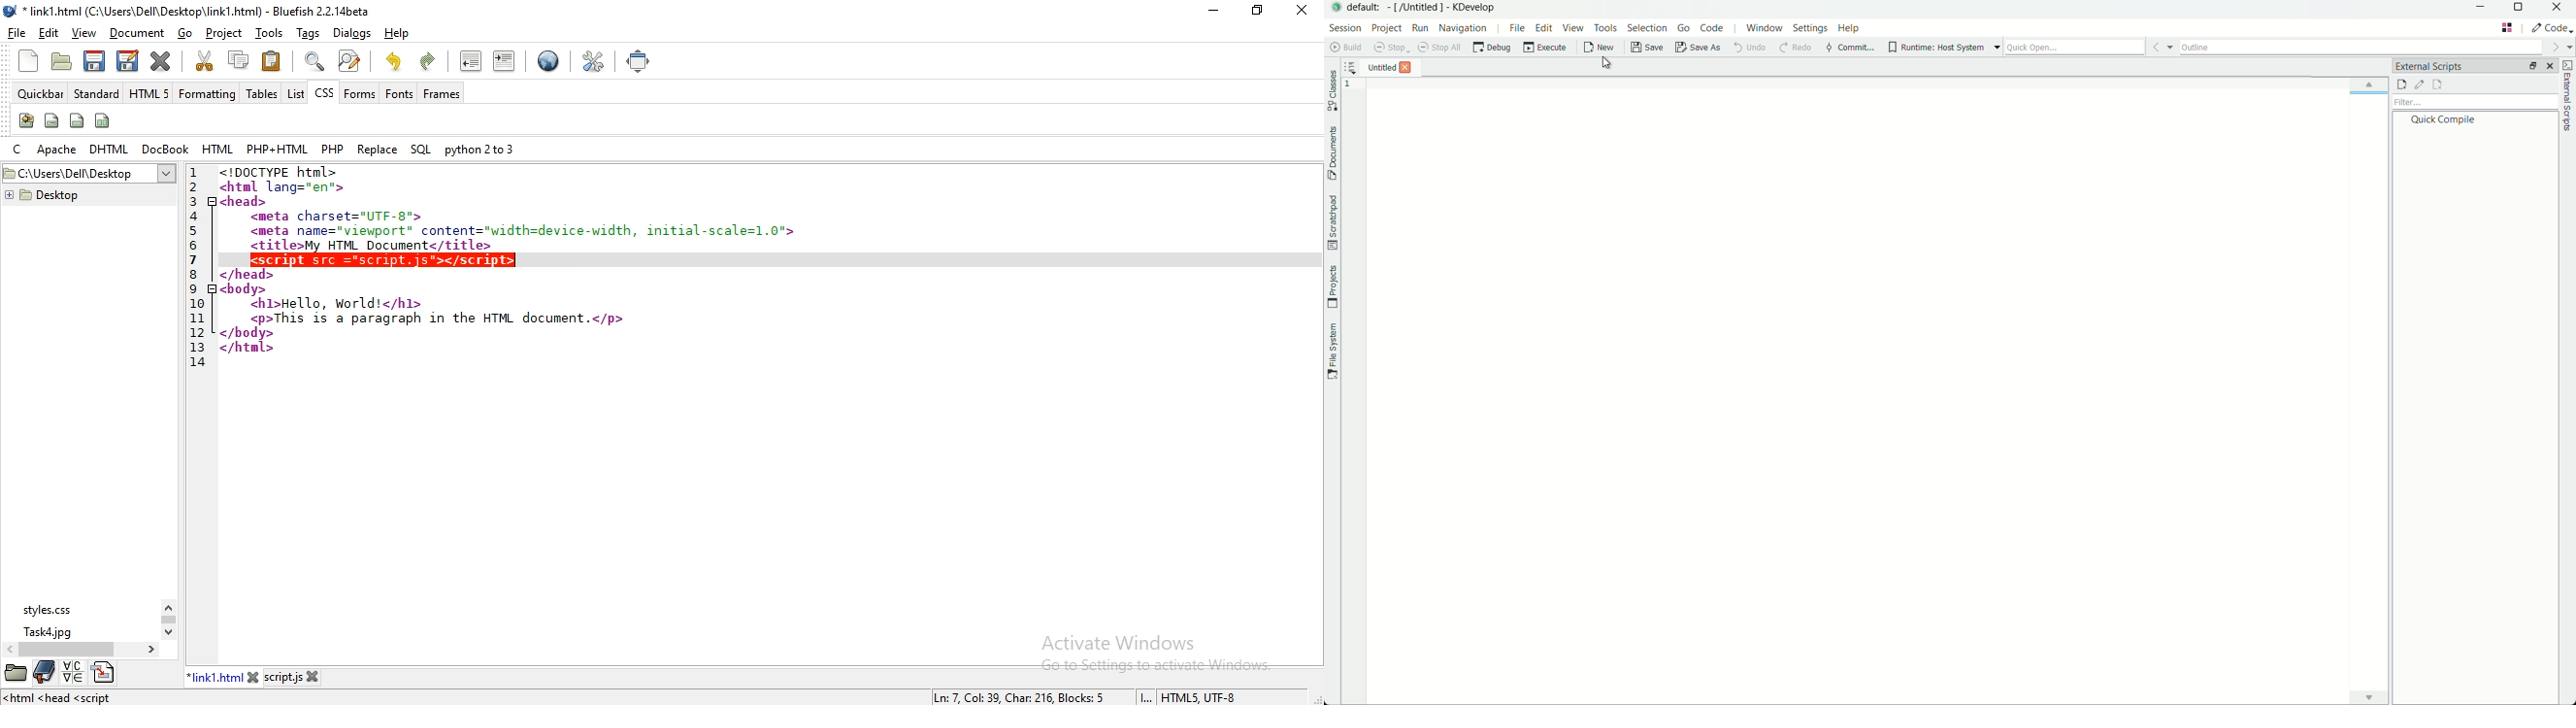  Describe the element at coordinates (50, 632) in the screenshot. I see `task4` at that location.